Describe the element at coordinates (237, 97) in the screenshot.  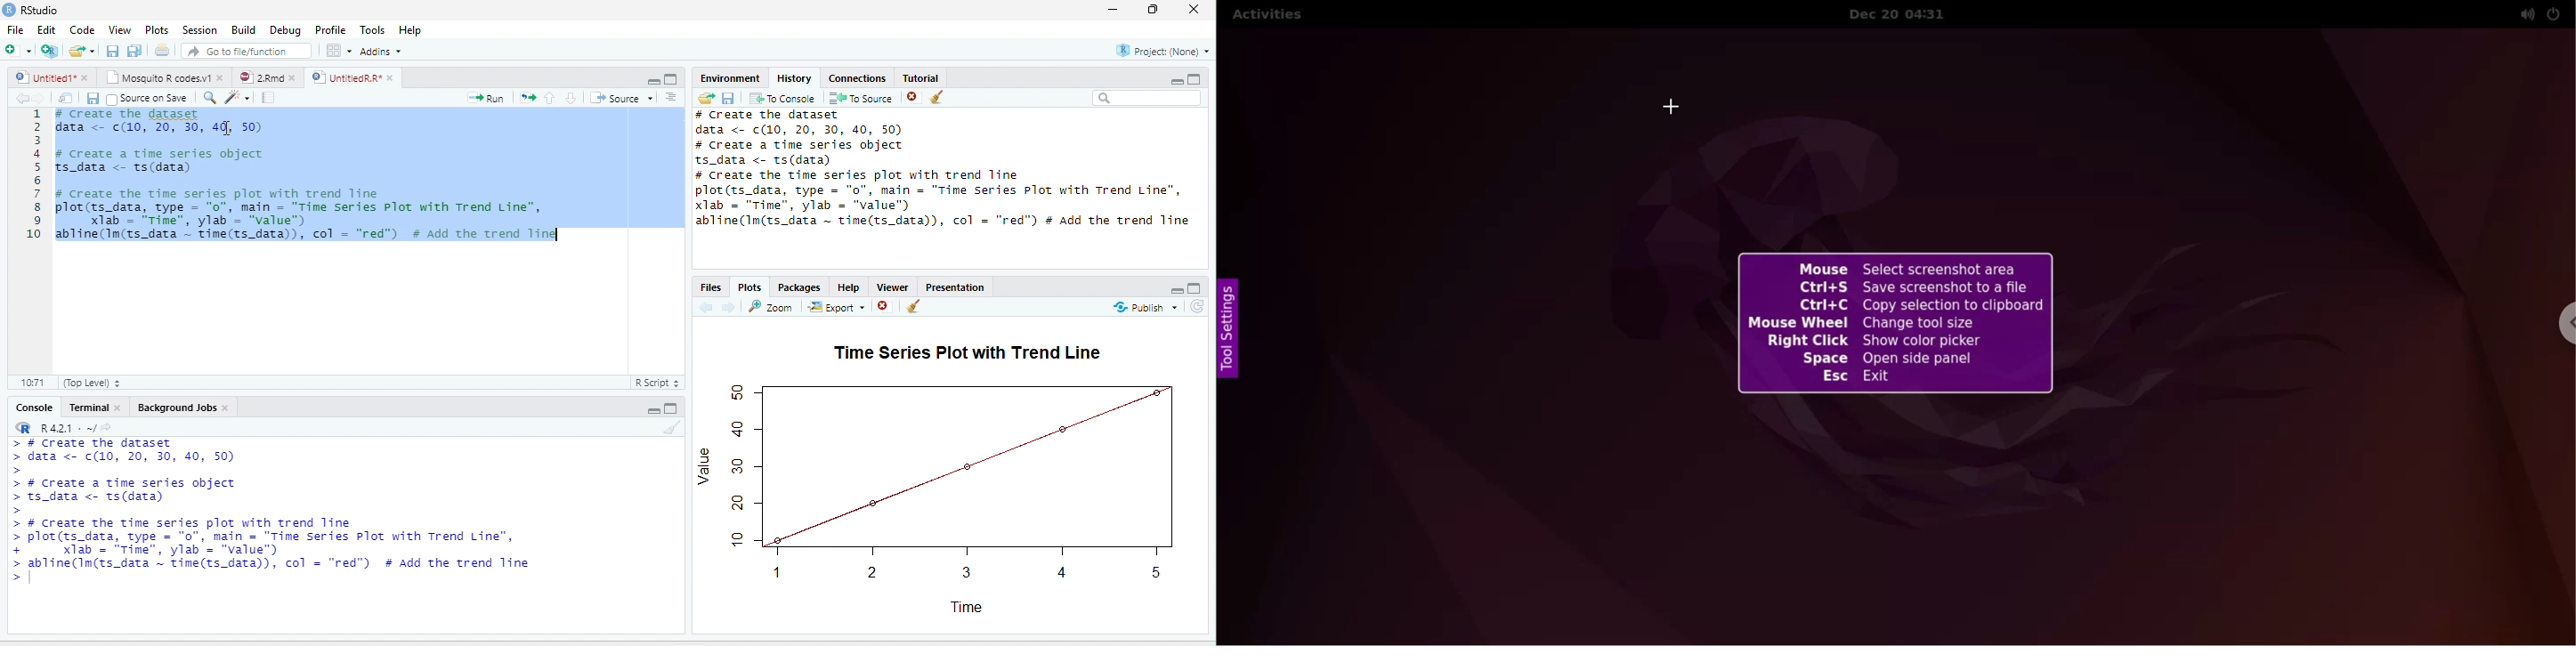
I see `Code tools` at that location.